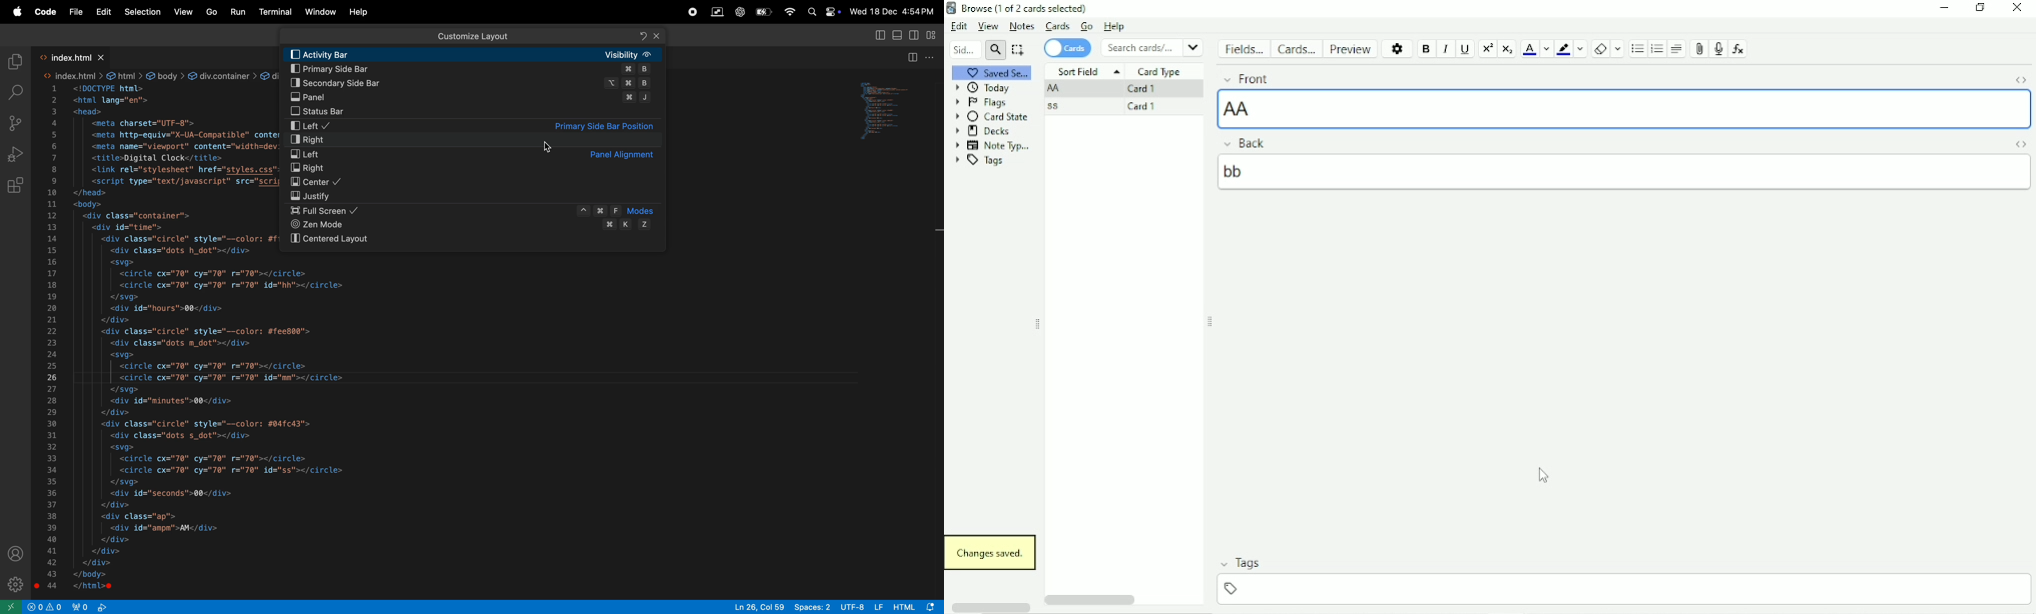 This screenshot has width=2044, height=616. I want to click on Underline, so click(1466, 50).